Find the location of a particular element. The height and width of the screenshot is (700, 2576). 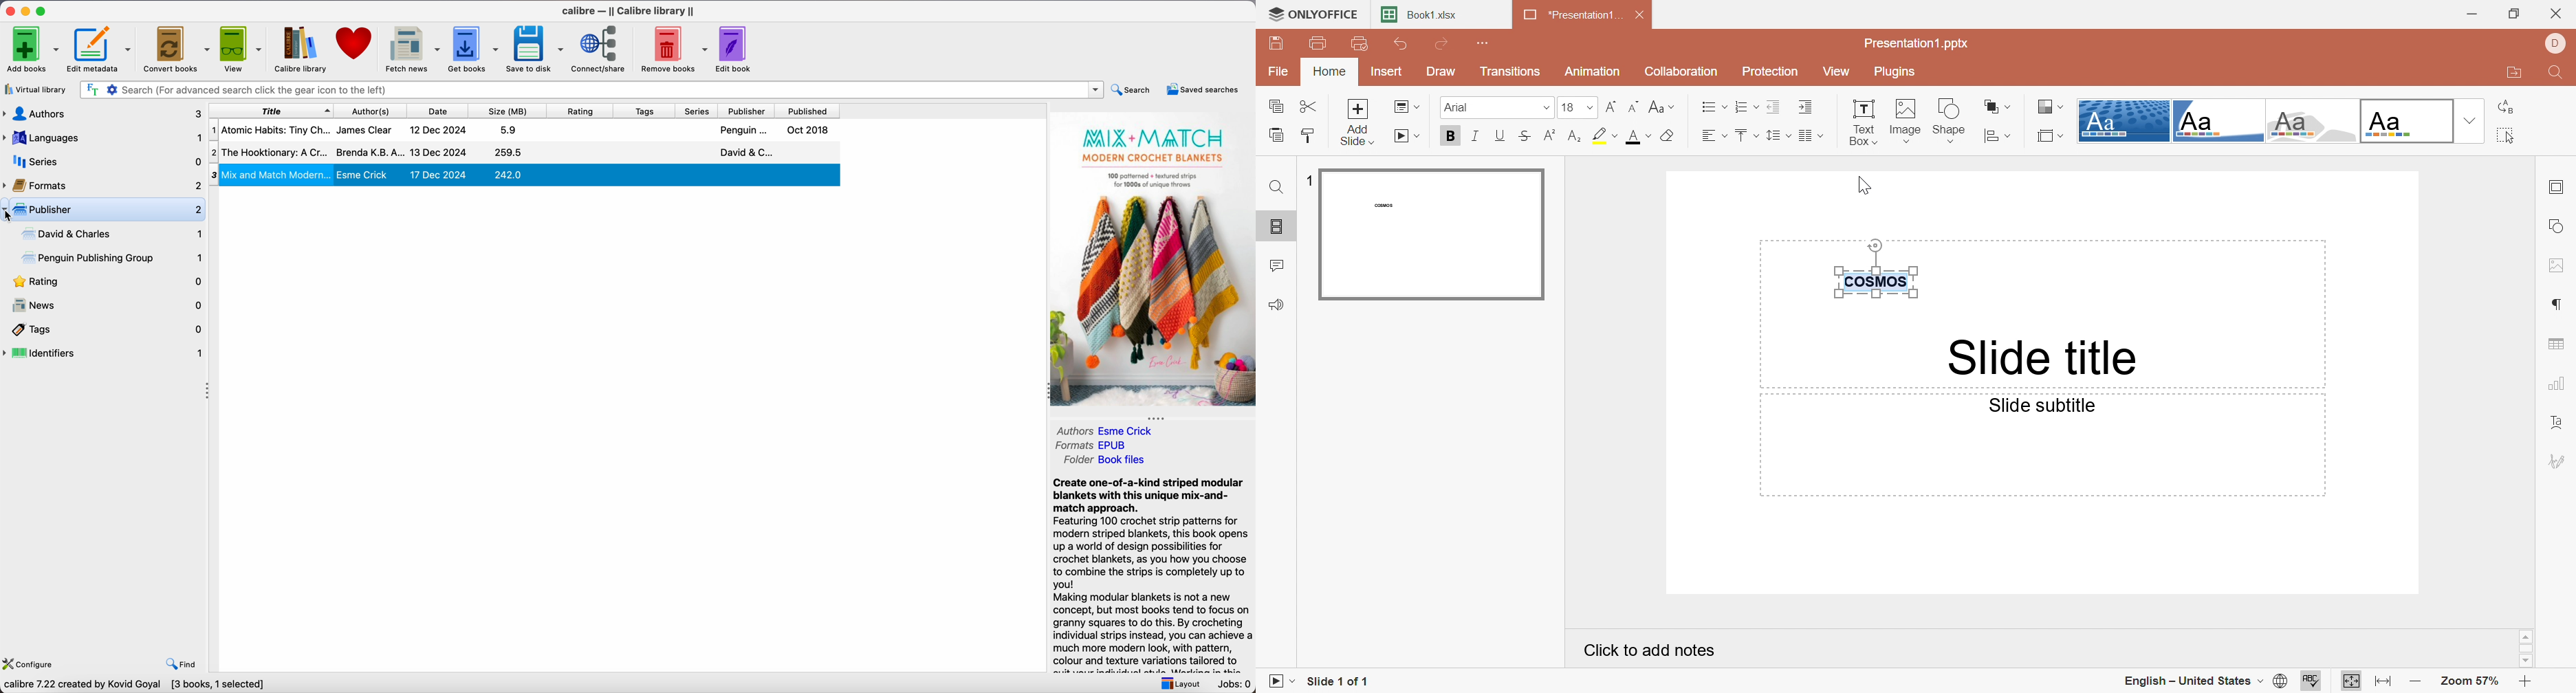

date is located at coordinates (441, 111).